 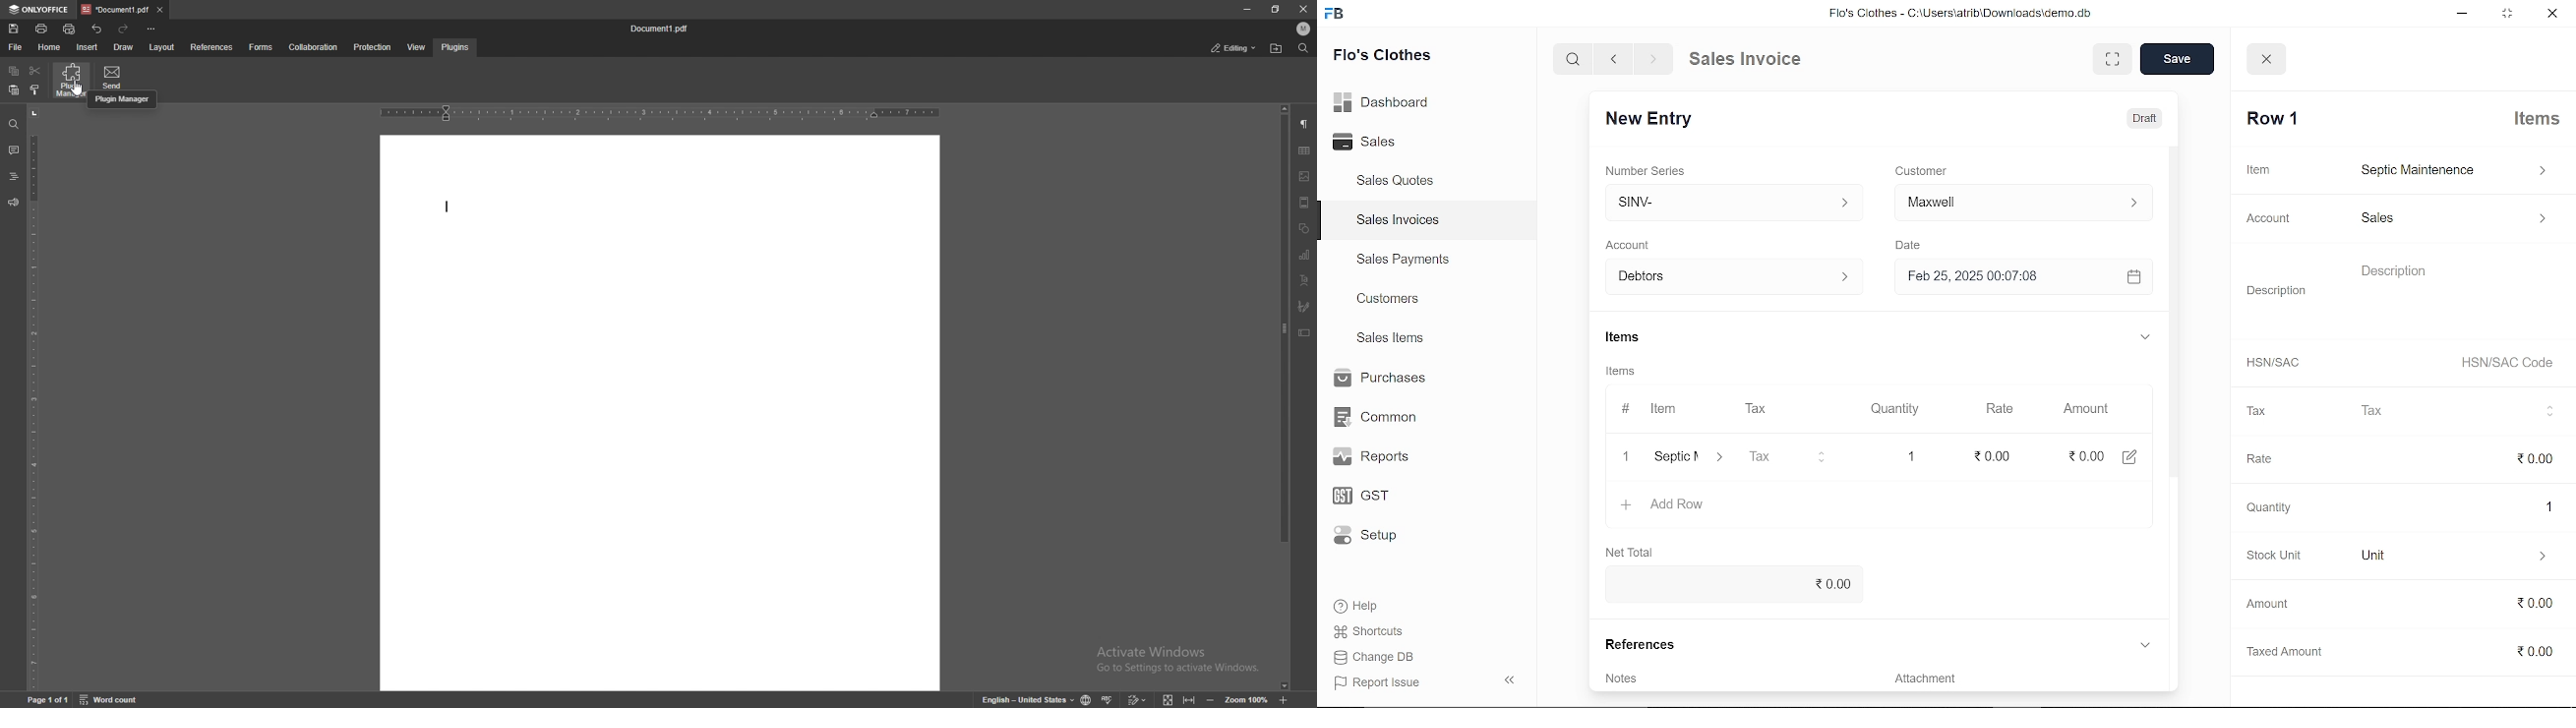 What do you see at coordinates (1668, 505) in the screenshot?
I see `+ Add Row` at bounding box center [1668, 505].